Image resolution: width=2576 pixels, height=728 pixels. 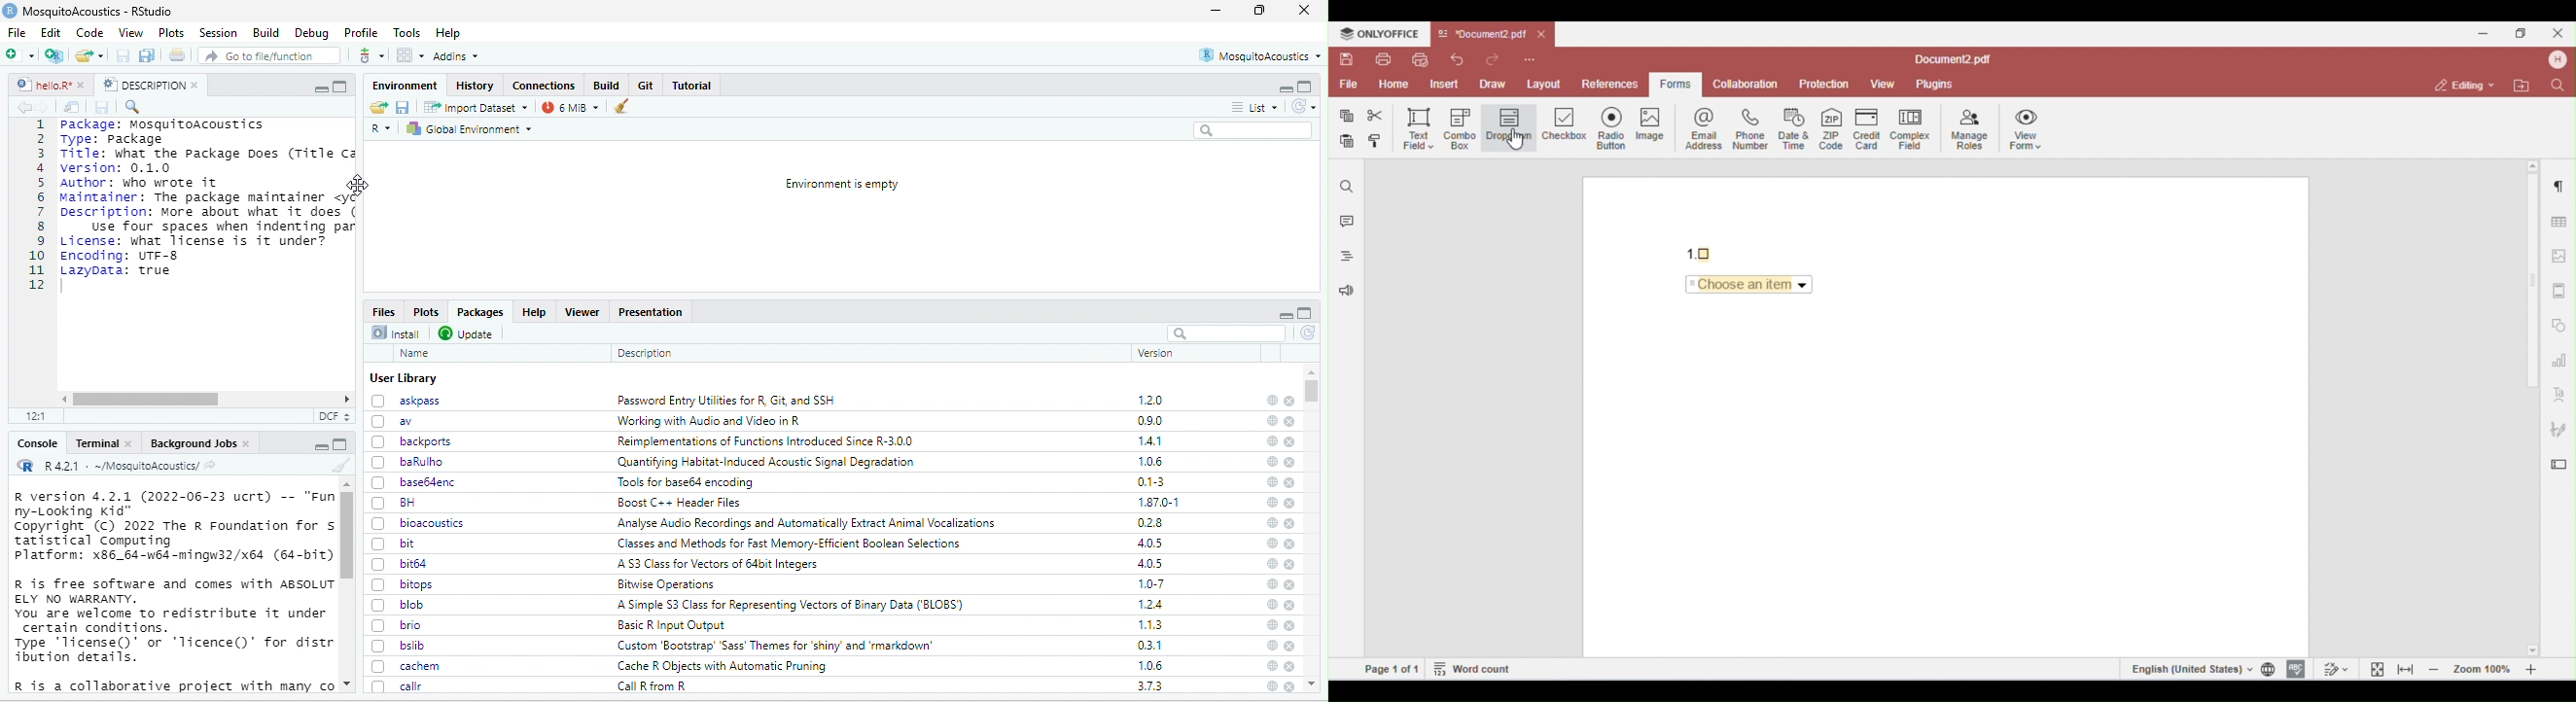 What do you see at coordinates (72, 107) in the screenshot?
I see `Show in new window` at bounding box center [72, 107].